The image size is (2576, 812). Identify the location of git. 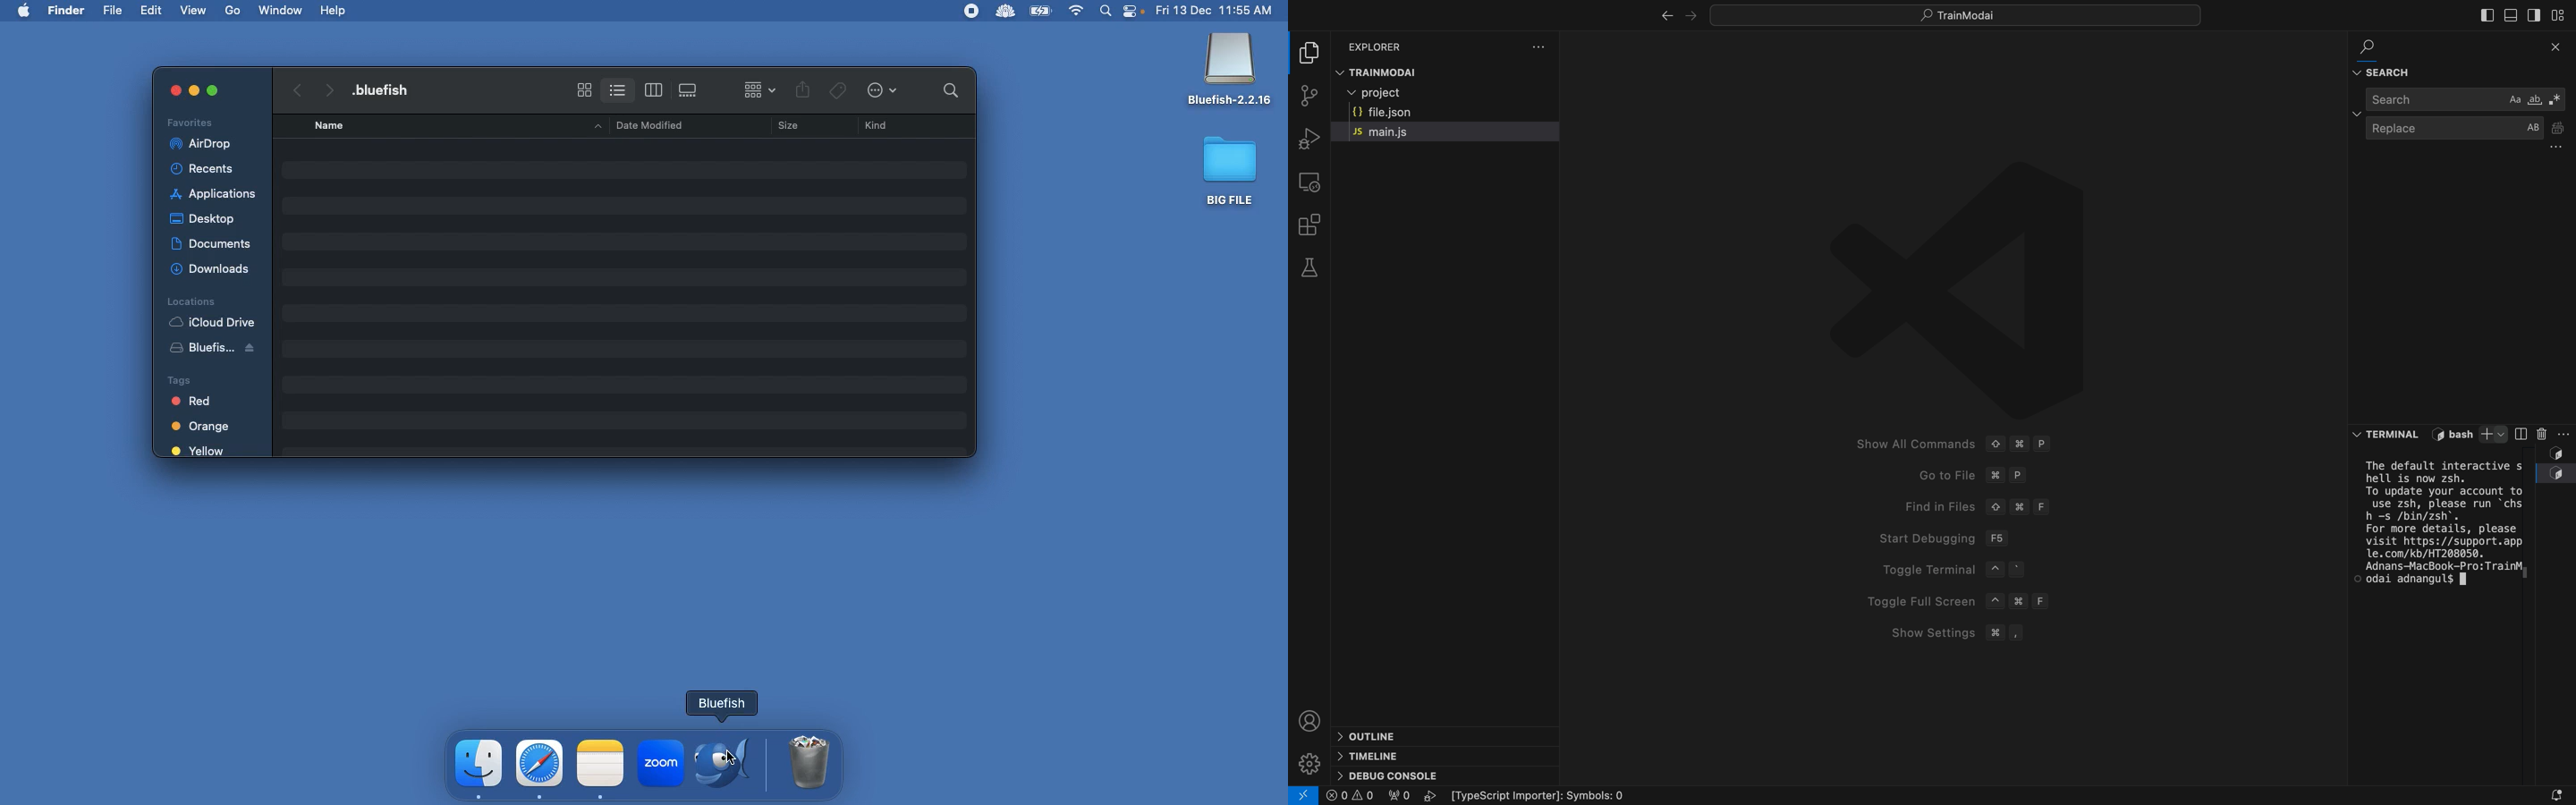
(1312, 97).